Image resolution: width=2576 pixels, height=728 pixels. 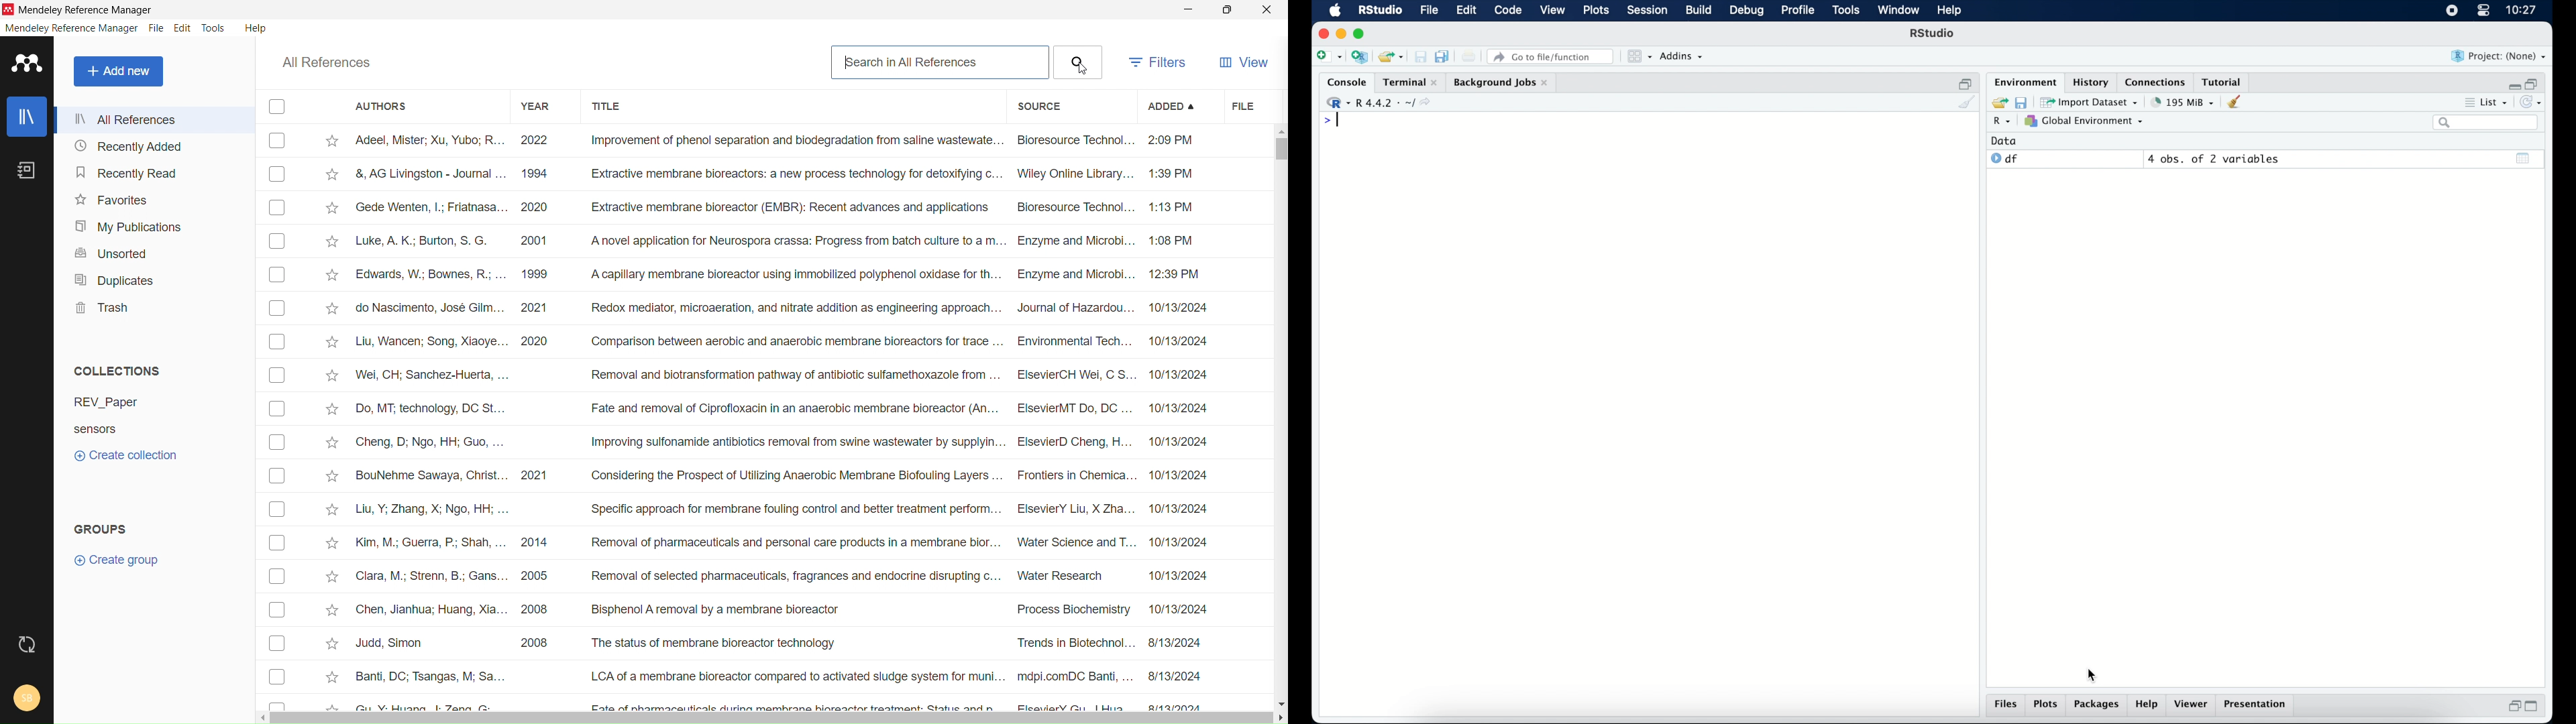 What do you see at coordinates (1501, 82) in the screenshot?
I see `background jobs` at bounding box center [1501, 82].